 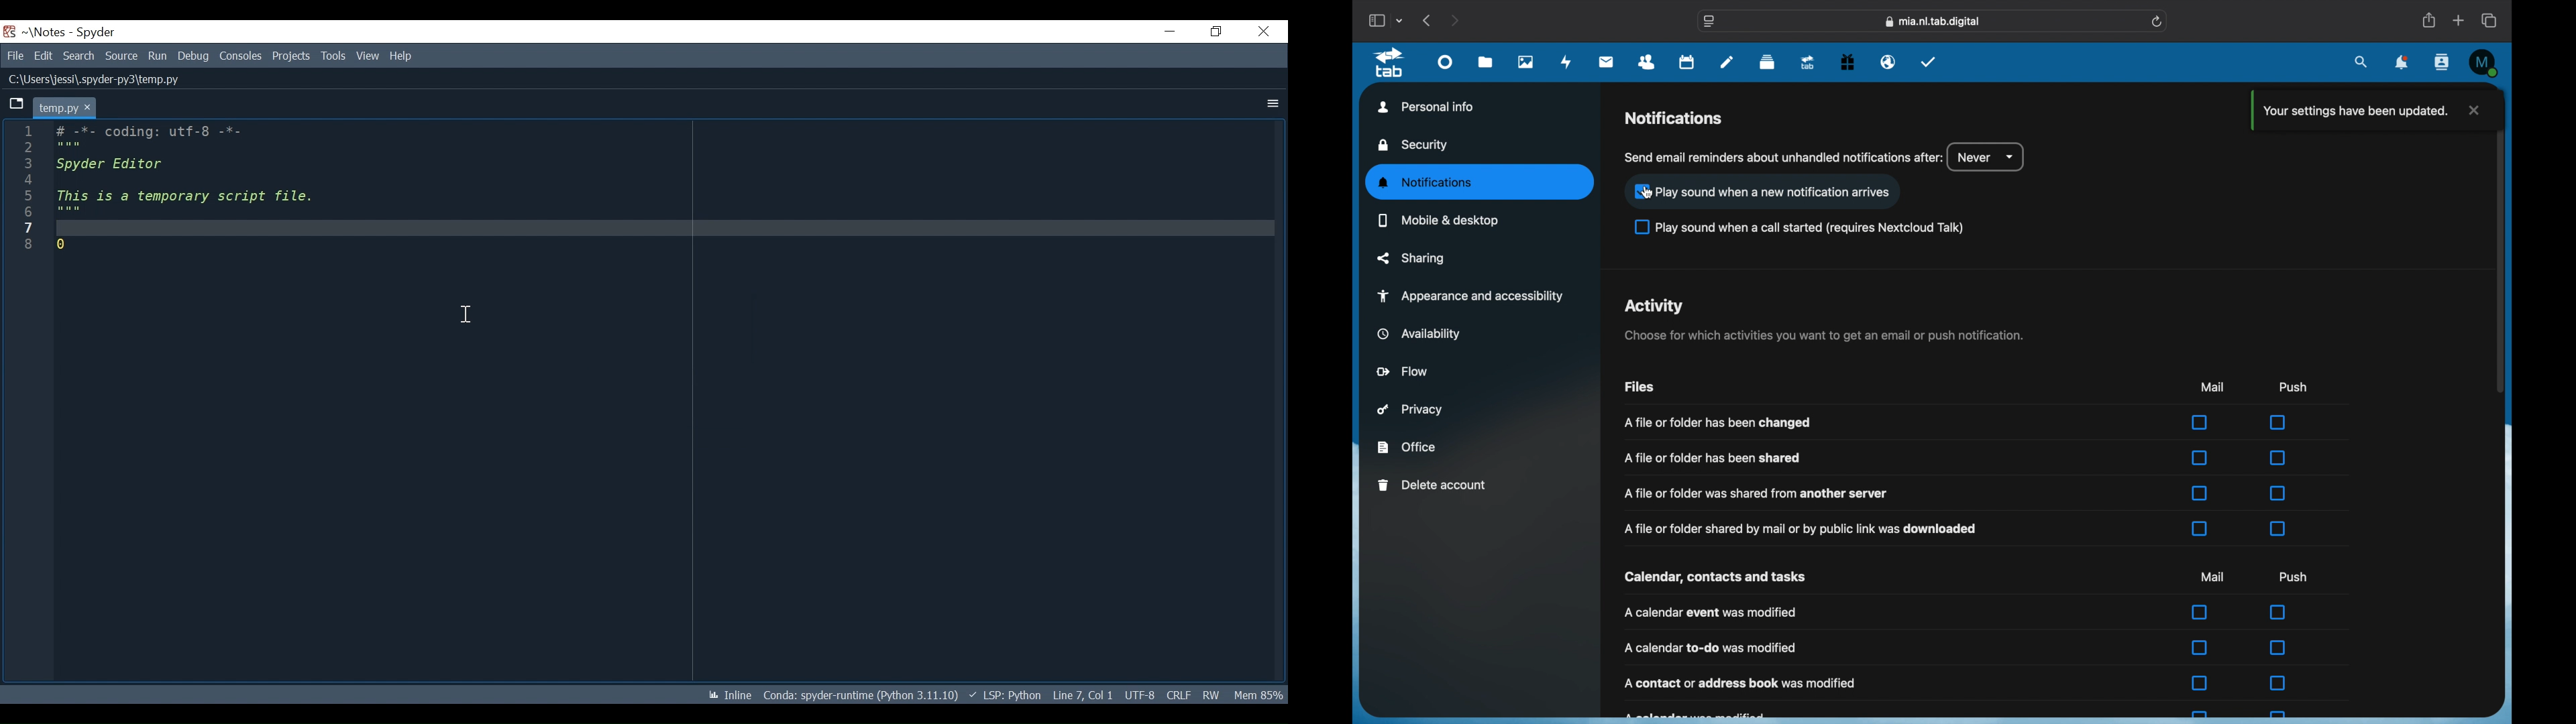 I want to click on Debug, so click(x=195, y=56).